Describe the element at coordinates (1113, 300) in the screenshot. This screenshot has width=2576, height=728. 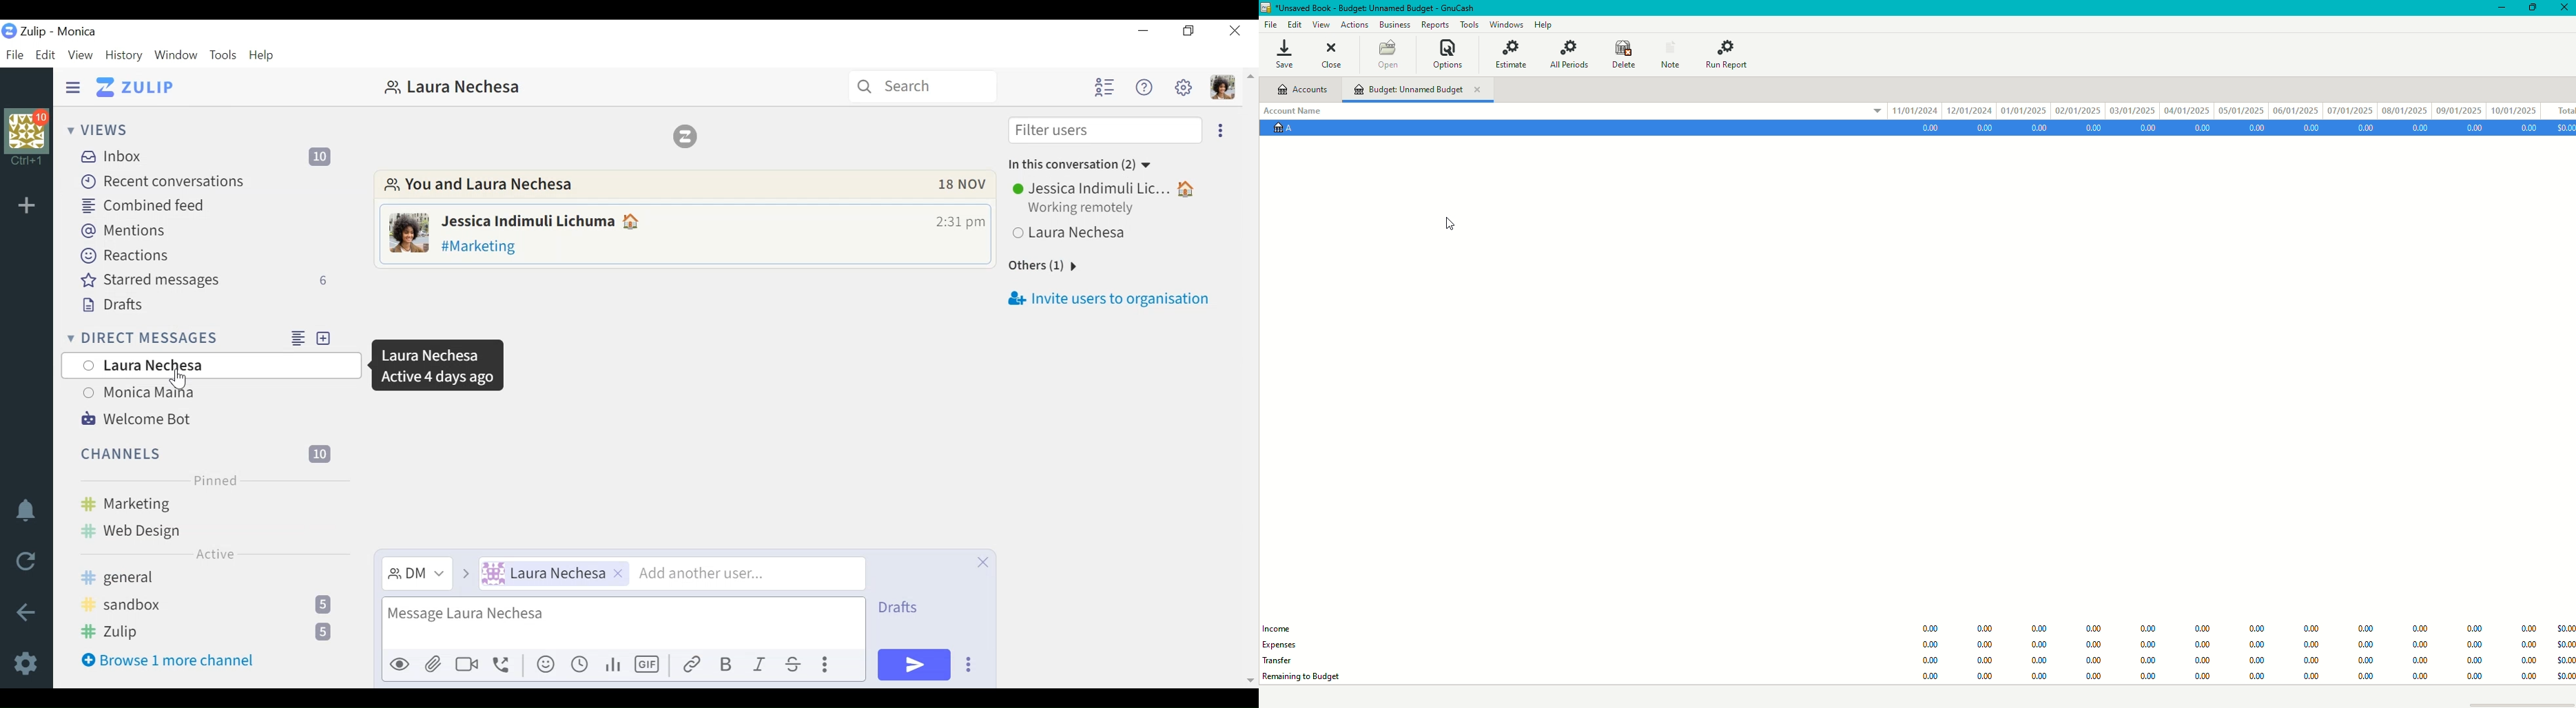
I see `Invite users to organisation` at that location.